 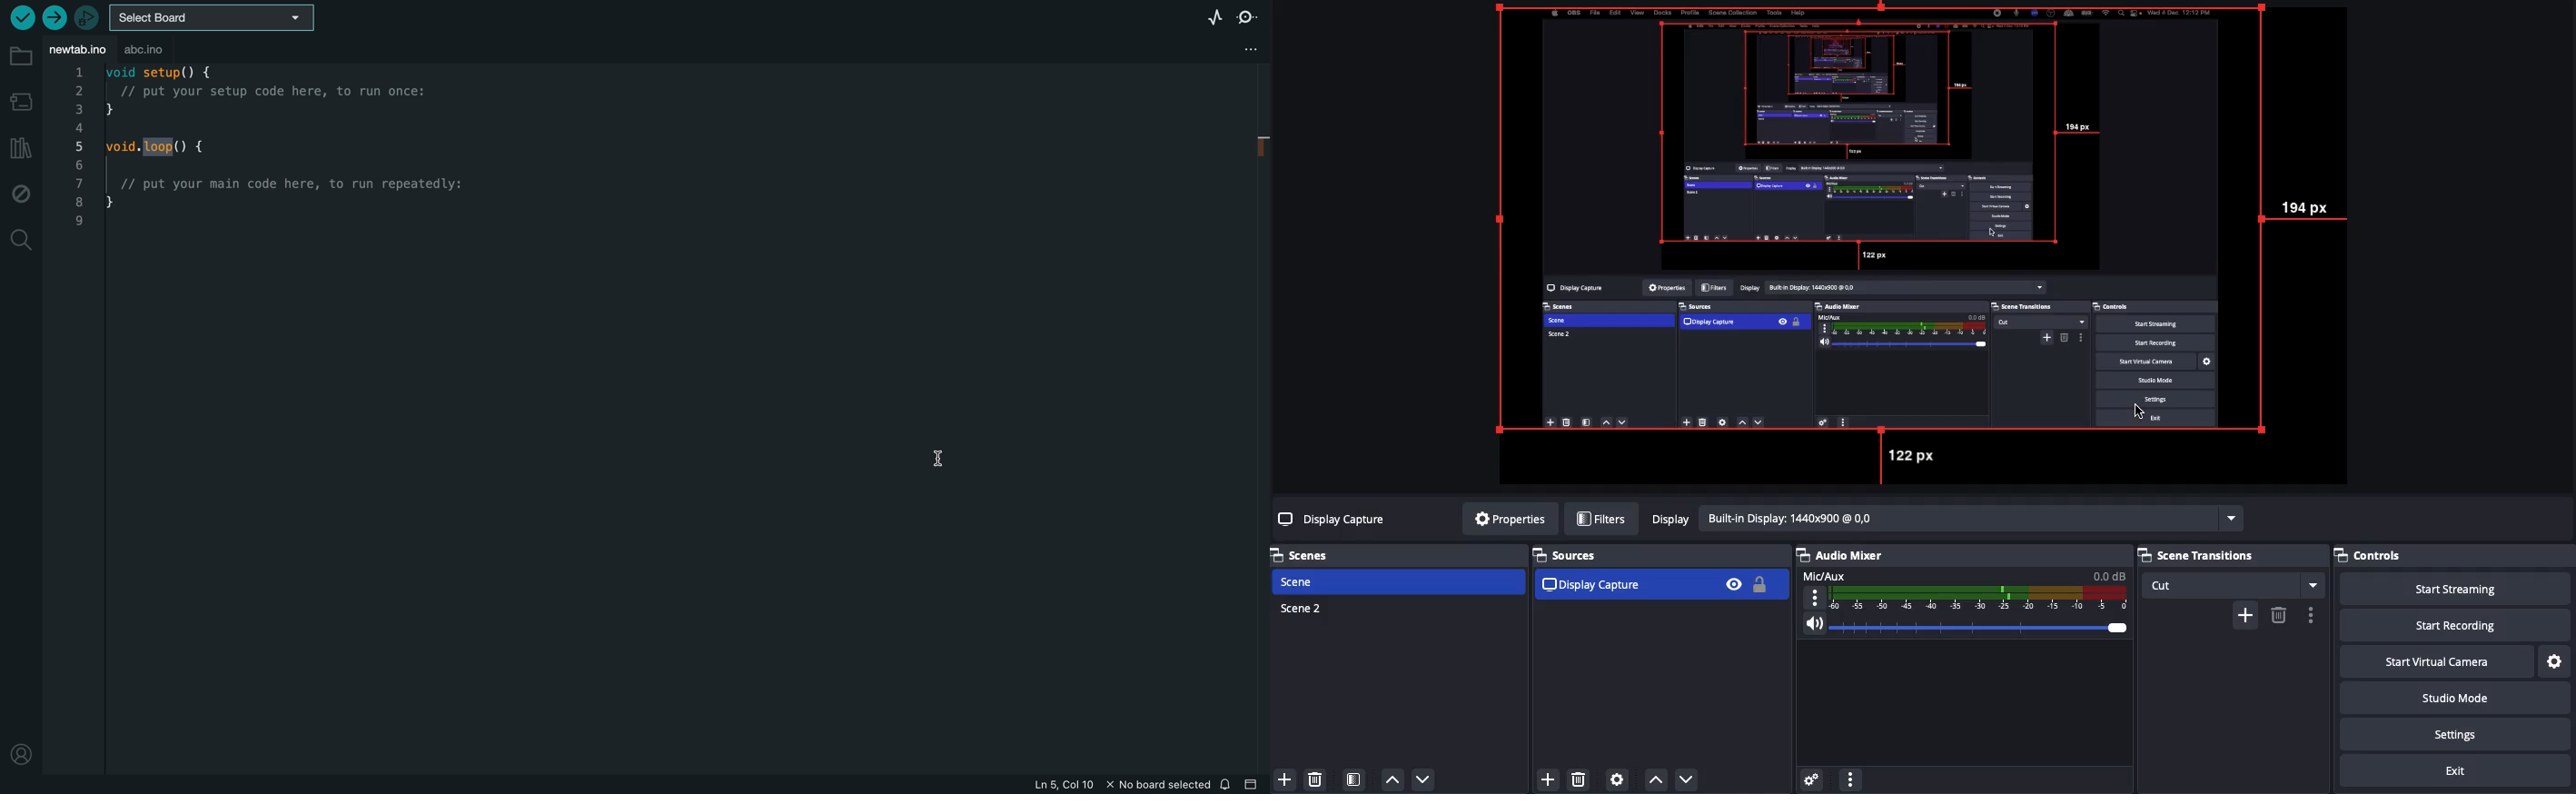 What do you see at coordinates (1309, 581) in the screenshot?
I see `Scene 1` at bounding box center [1309, 581].